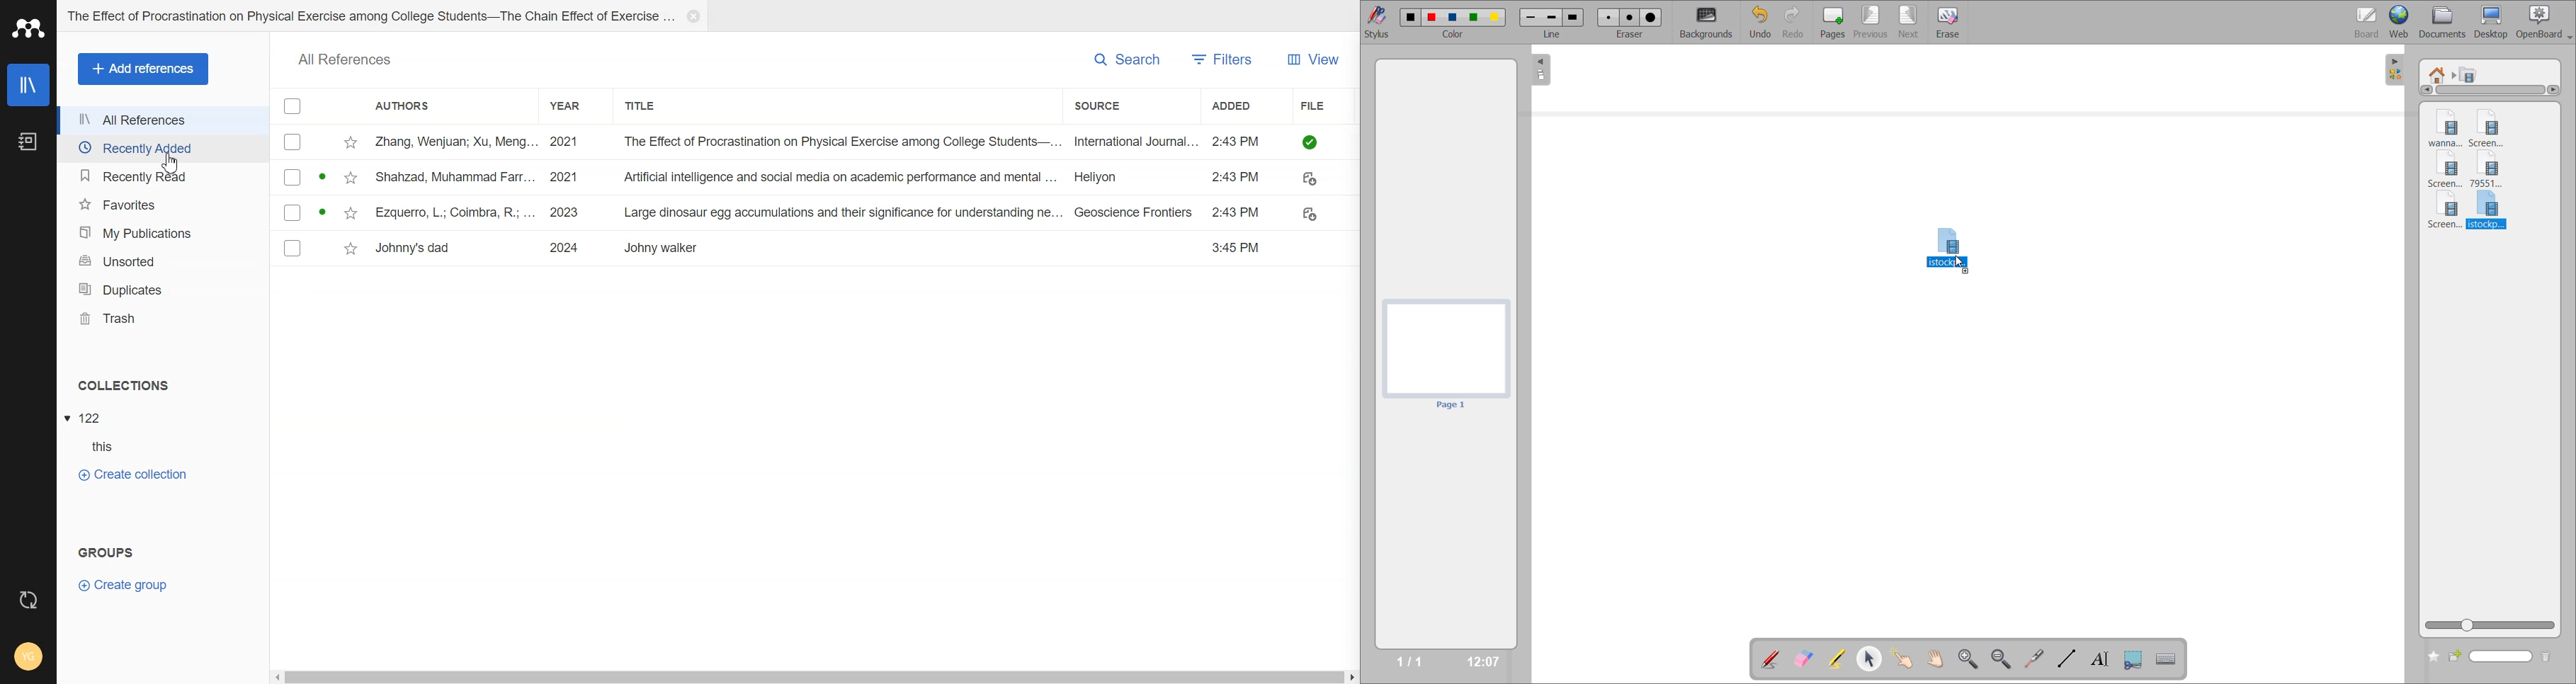 The width and height of the screenshot is (2576, 700). I want to click on File, so click(1327, 106).